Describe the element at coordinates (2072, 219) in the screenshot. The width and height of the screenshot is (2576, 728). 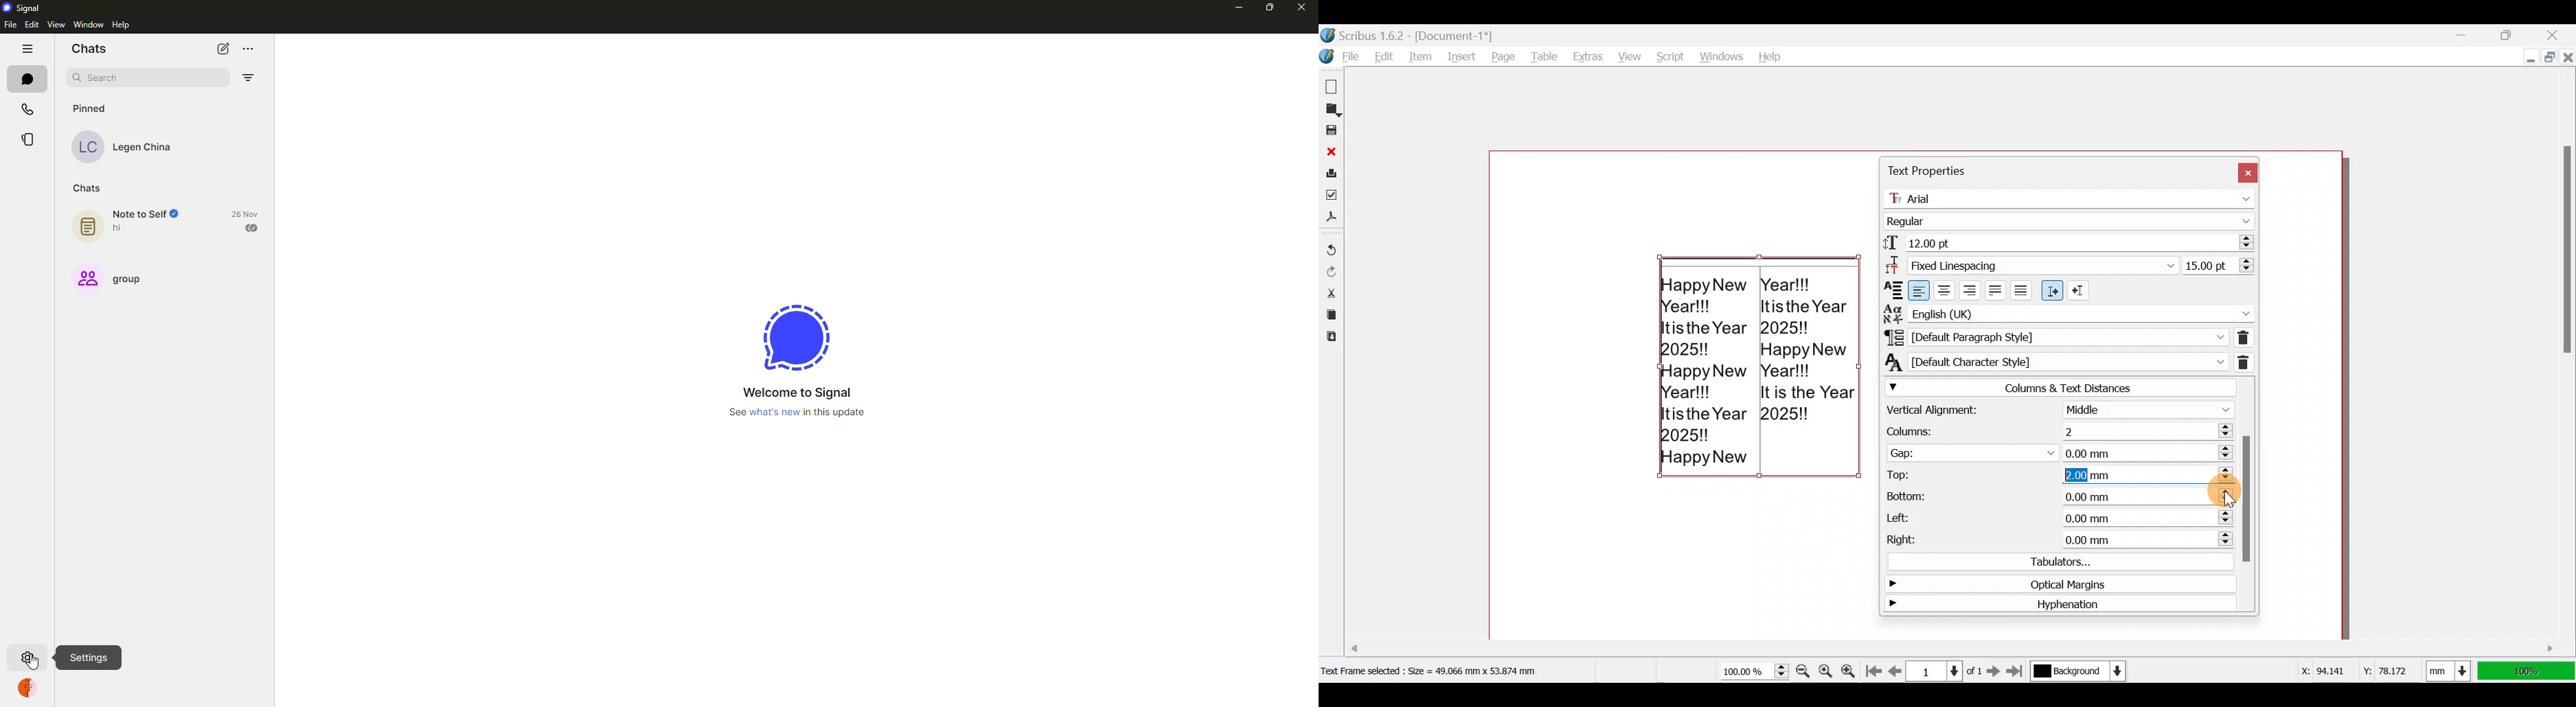
I see `Font style` at that location.